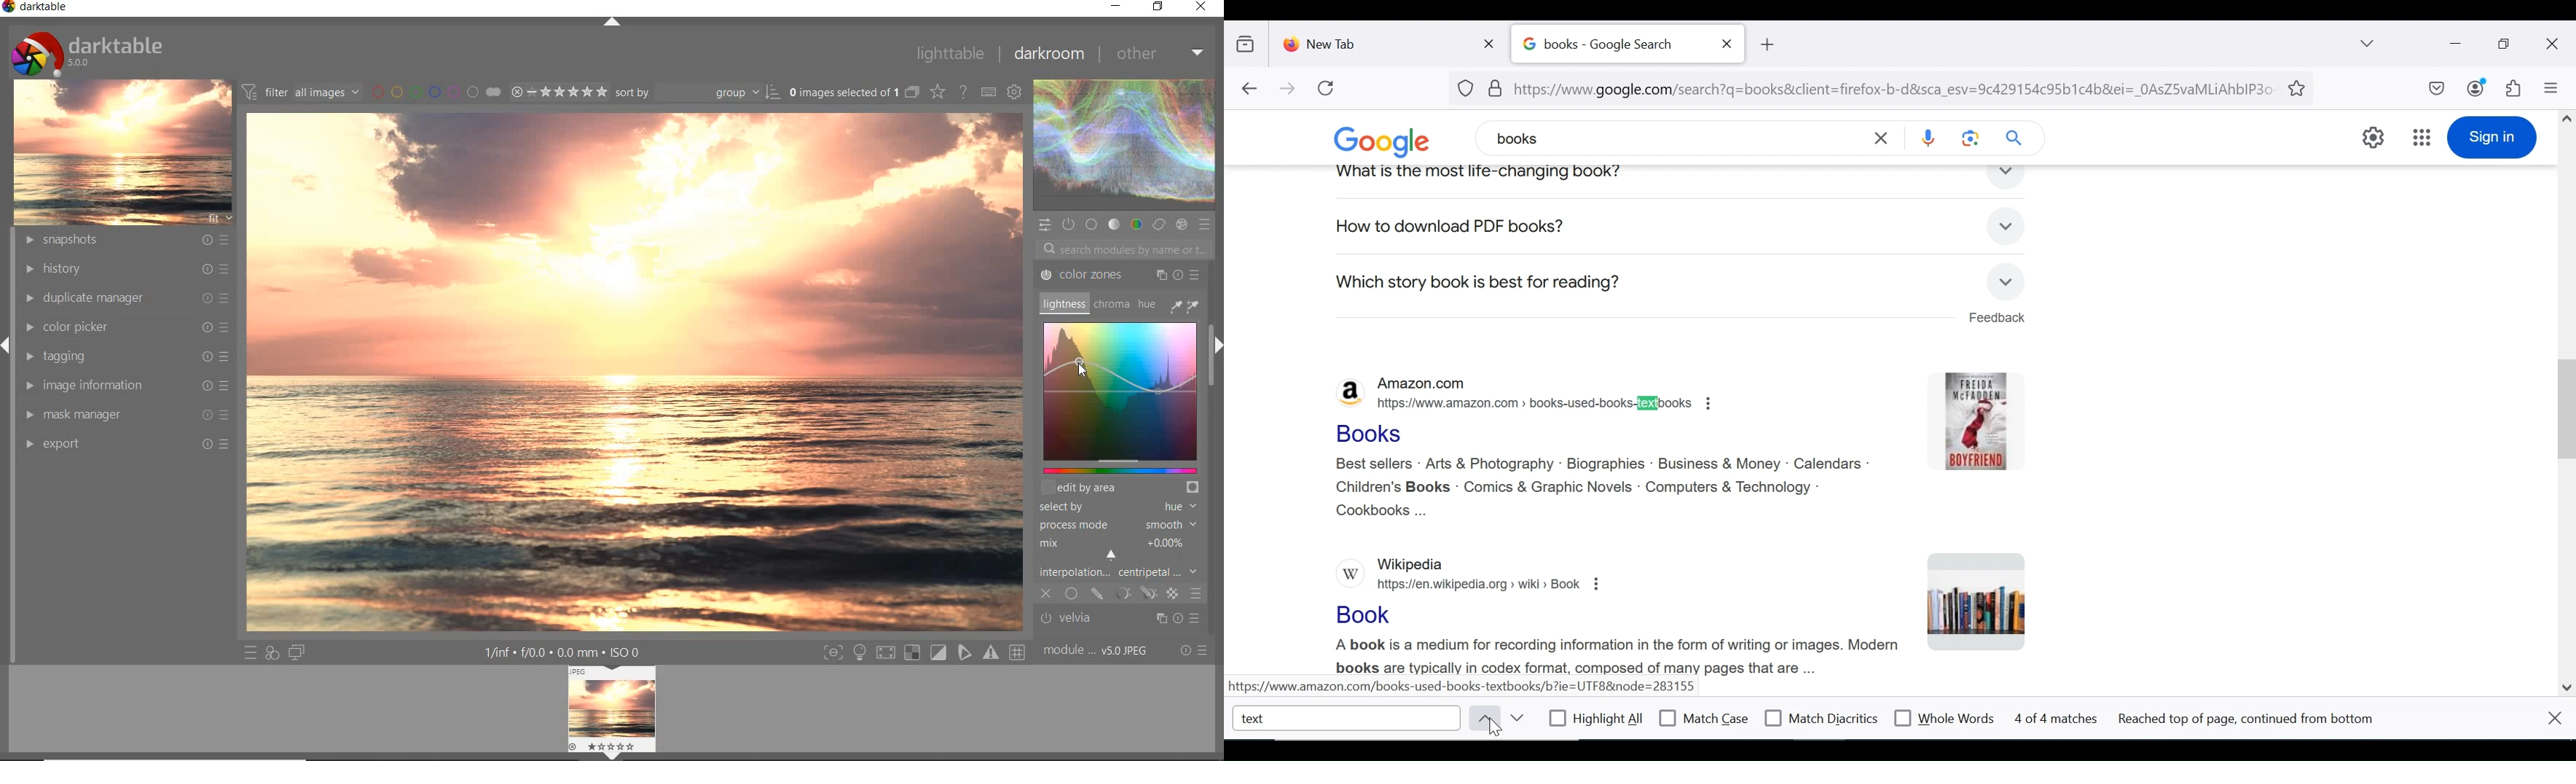 Image resolution: width=2576 pixels, height=784 pixels. What do you see at coordinates (911, 91) in the screenshot?
I see `COLLAPSE GROUPED IMAGES` at bounding box center [911, 91].